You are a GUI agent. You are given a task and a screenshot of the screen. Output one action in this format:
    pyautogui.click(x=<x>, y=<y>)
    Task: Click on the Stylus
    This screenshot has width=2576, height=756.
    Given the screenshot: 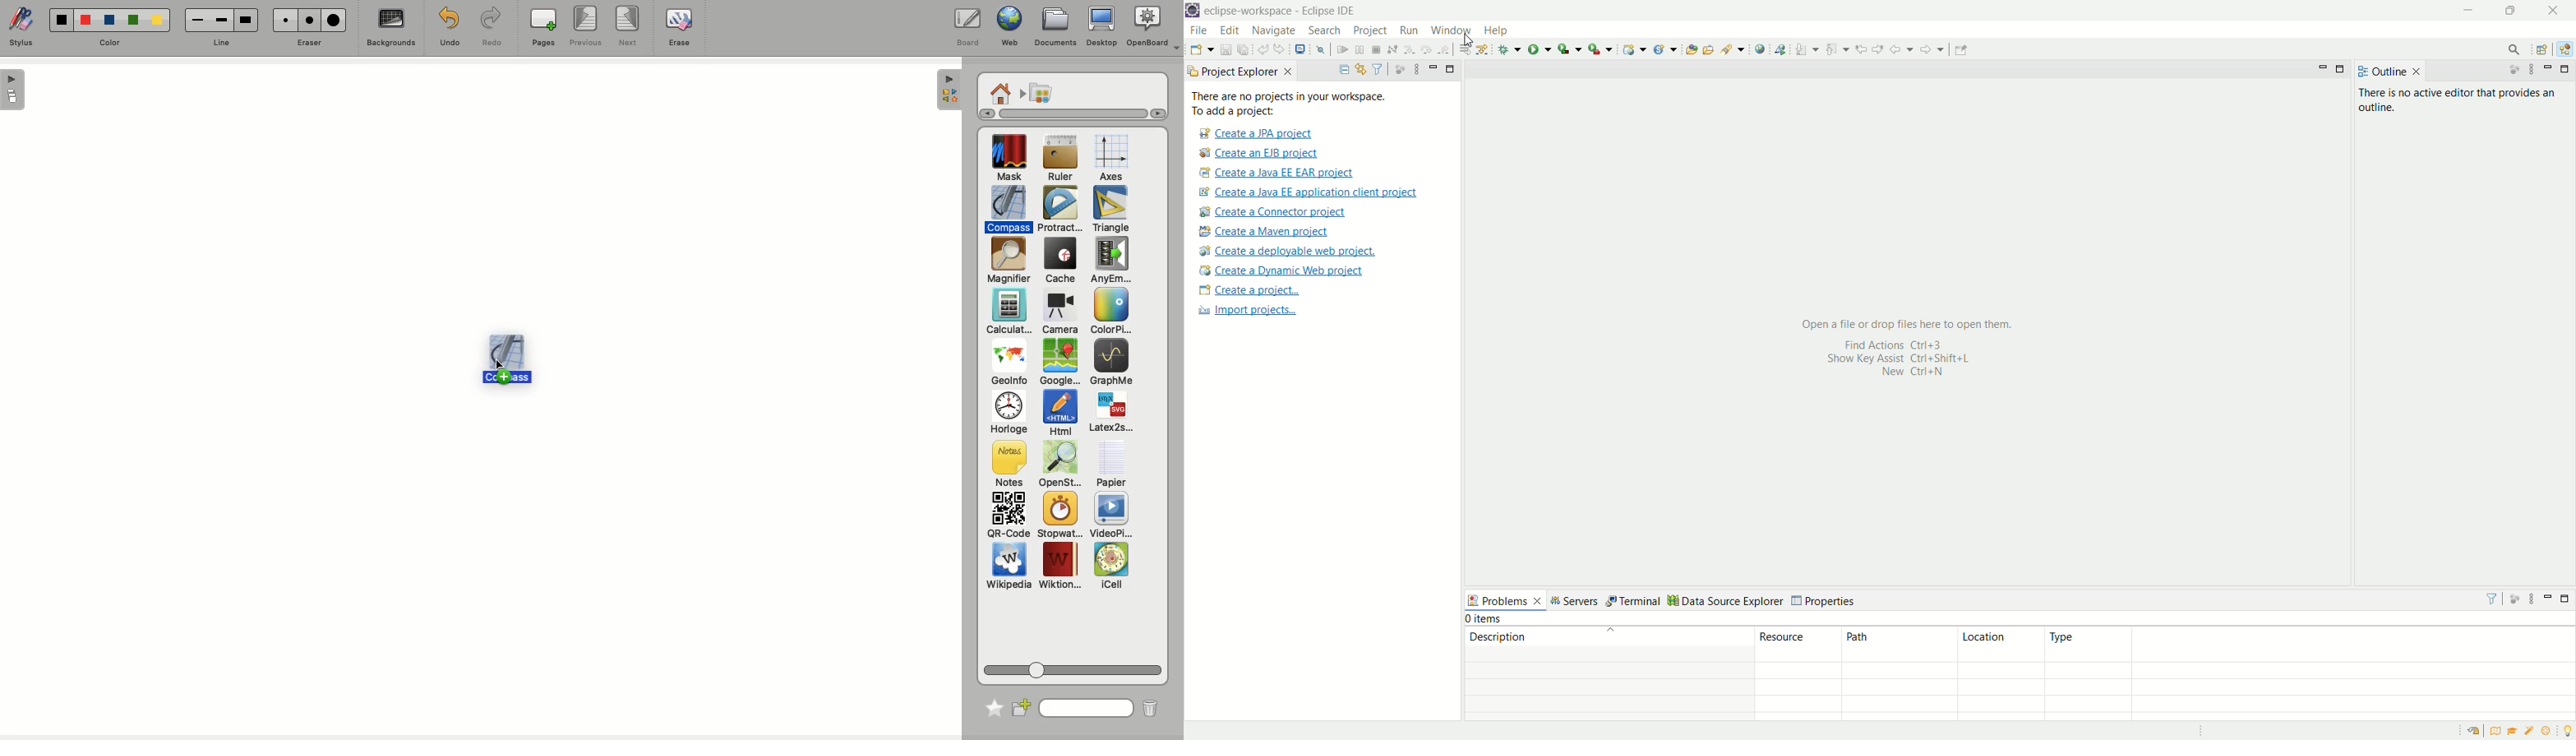 What is the action you would take?
    pyautogui.click(x=25, y=28)
    